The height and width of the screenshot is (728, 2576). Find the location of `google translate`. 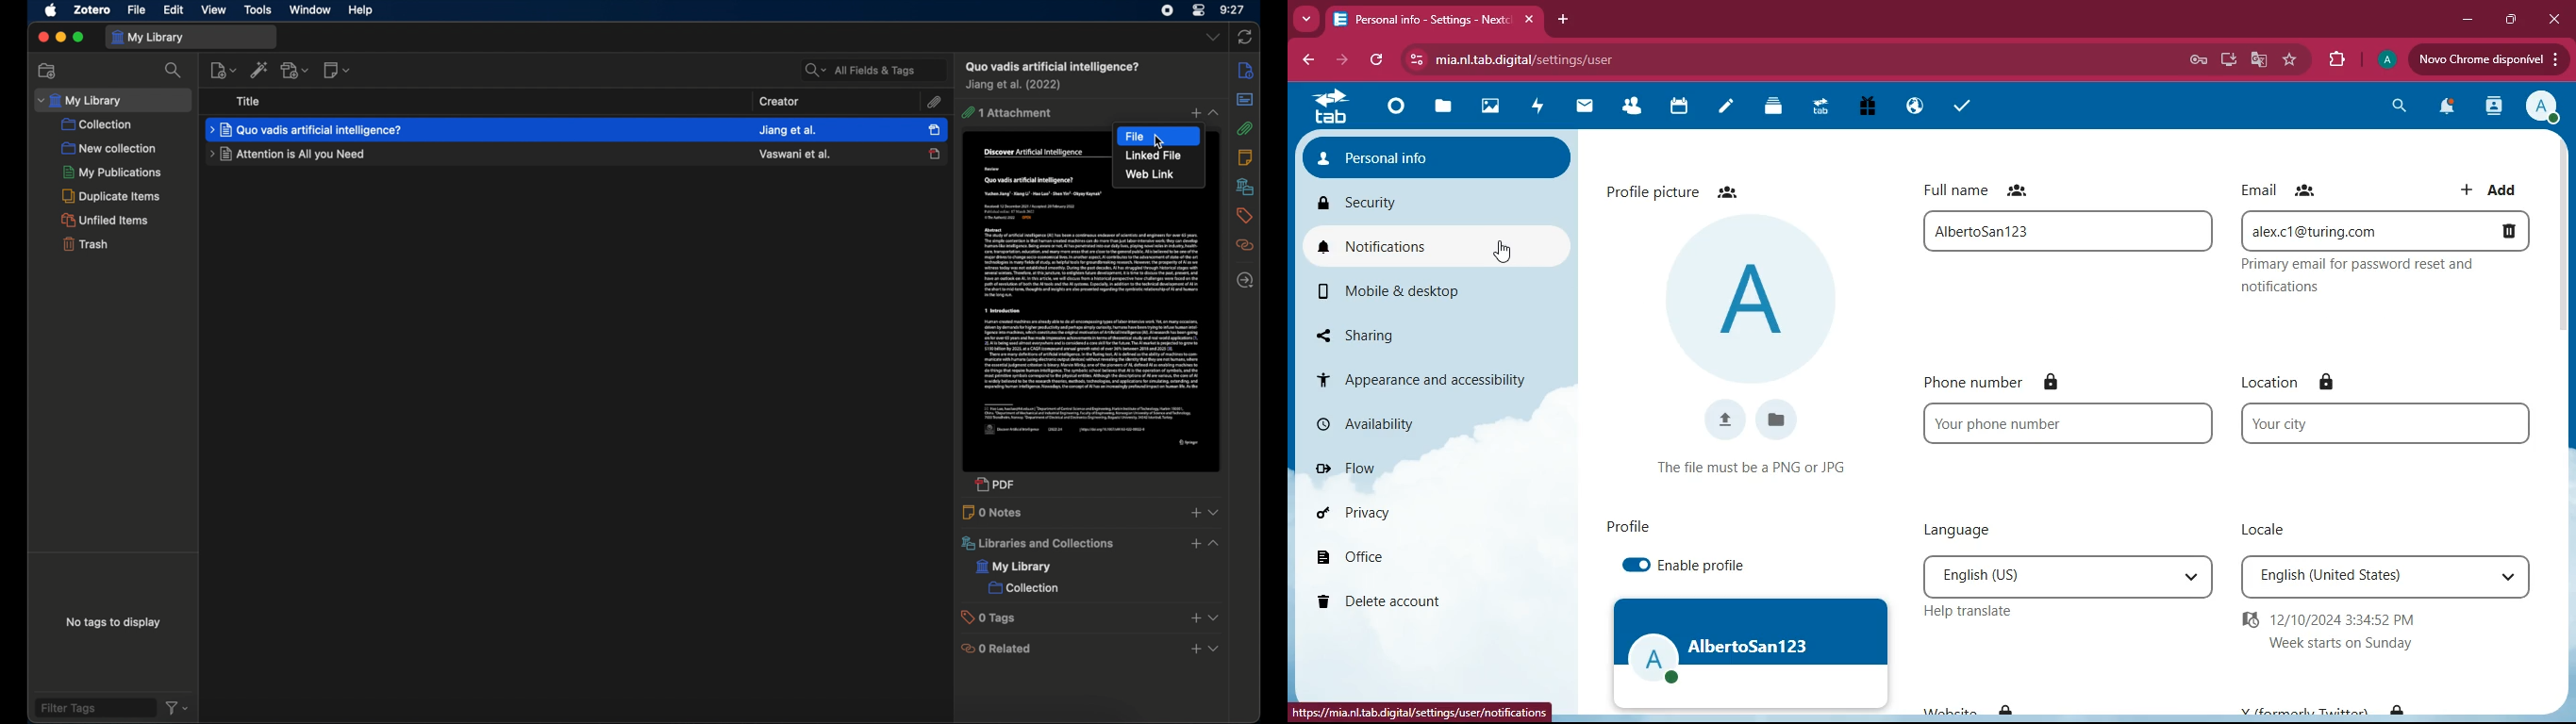

google translate is located at coordinates (2257, 58).